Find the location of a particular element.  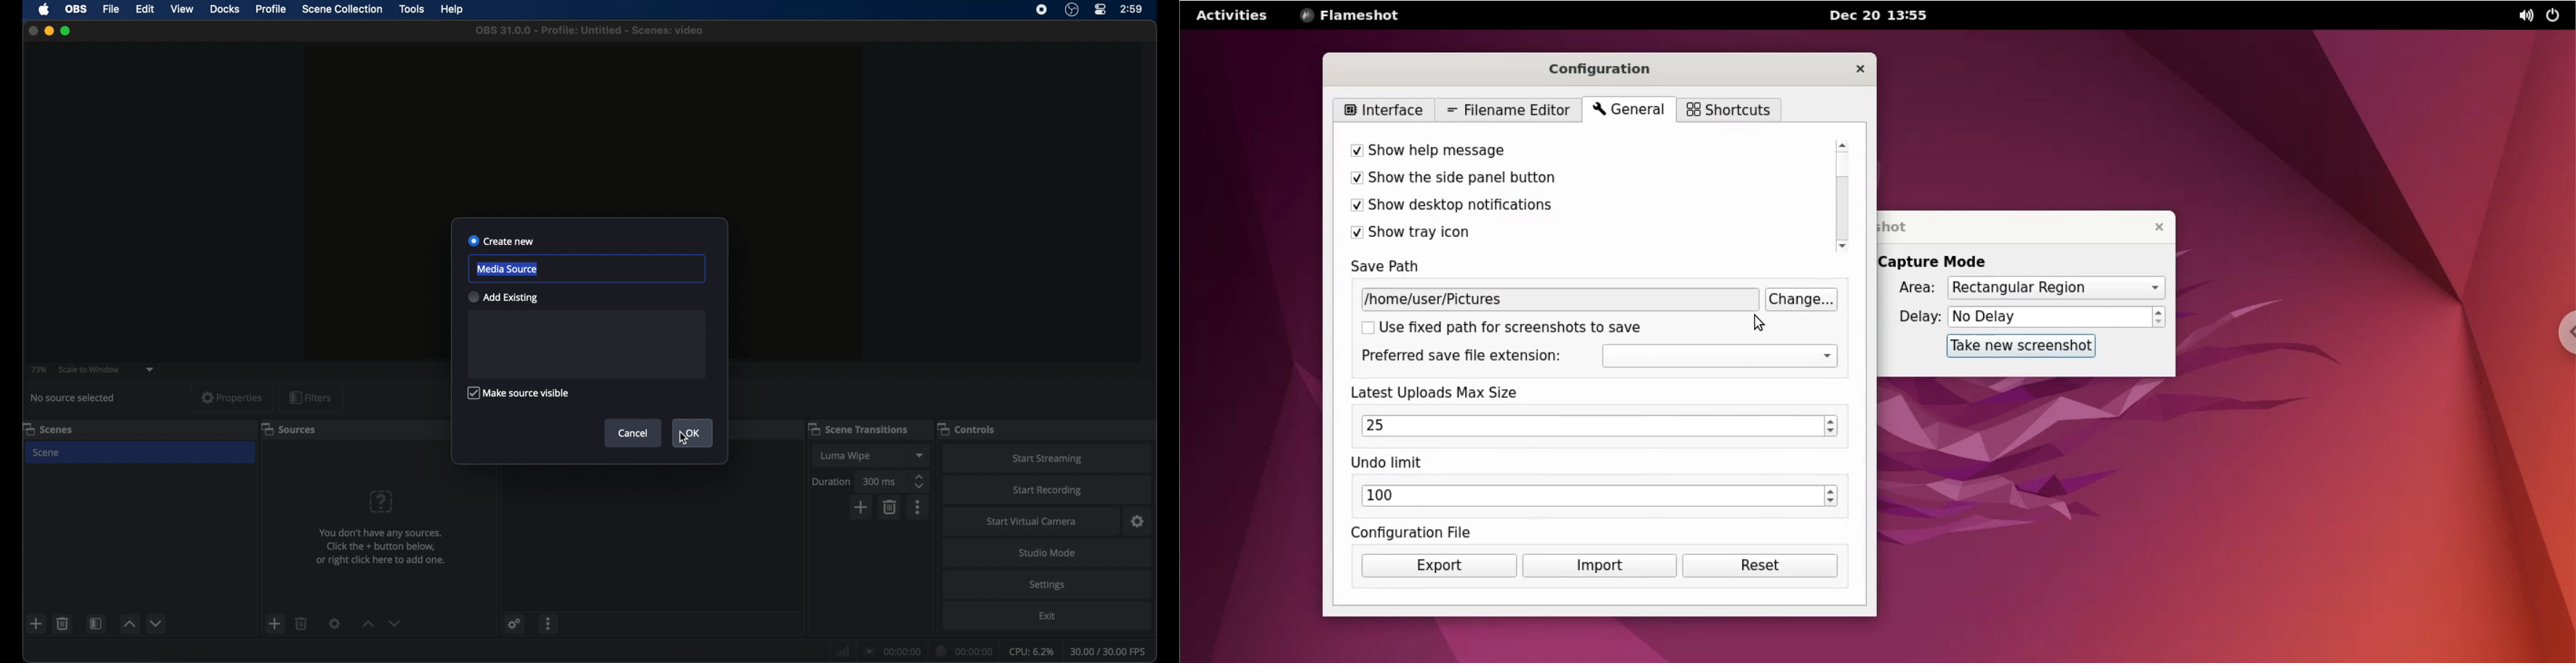

filters is located at coordinates (310, 397).